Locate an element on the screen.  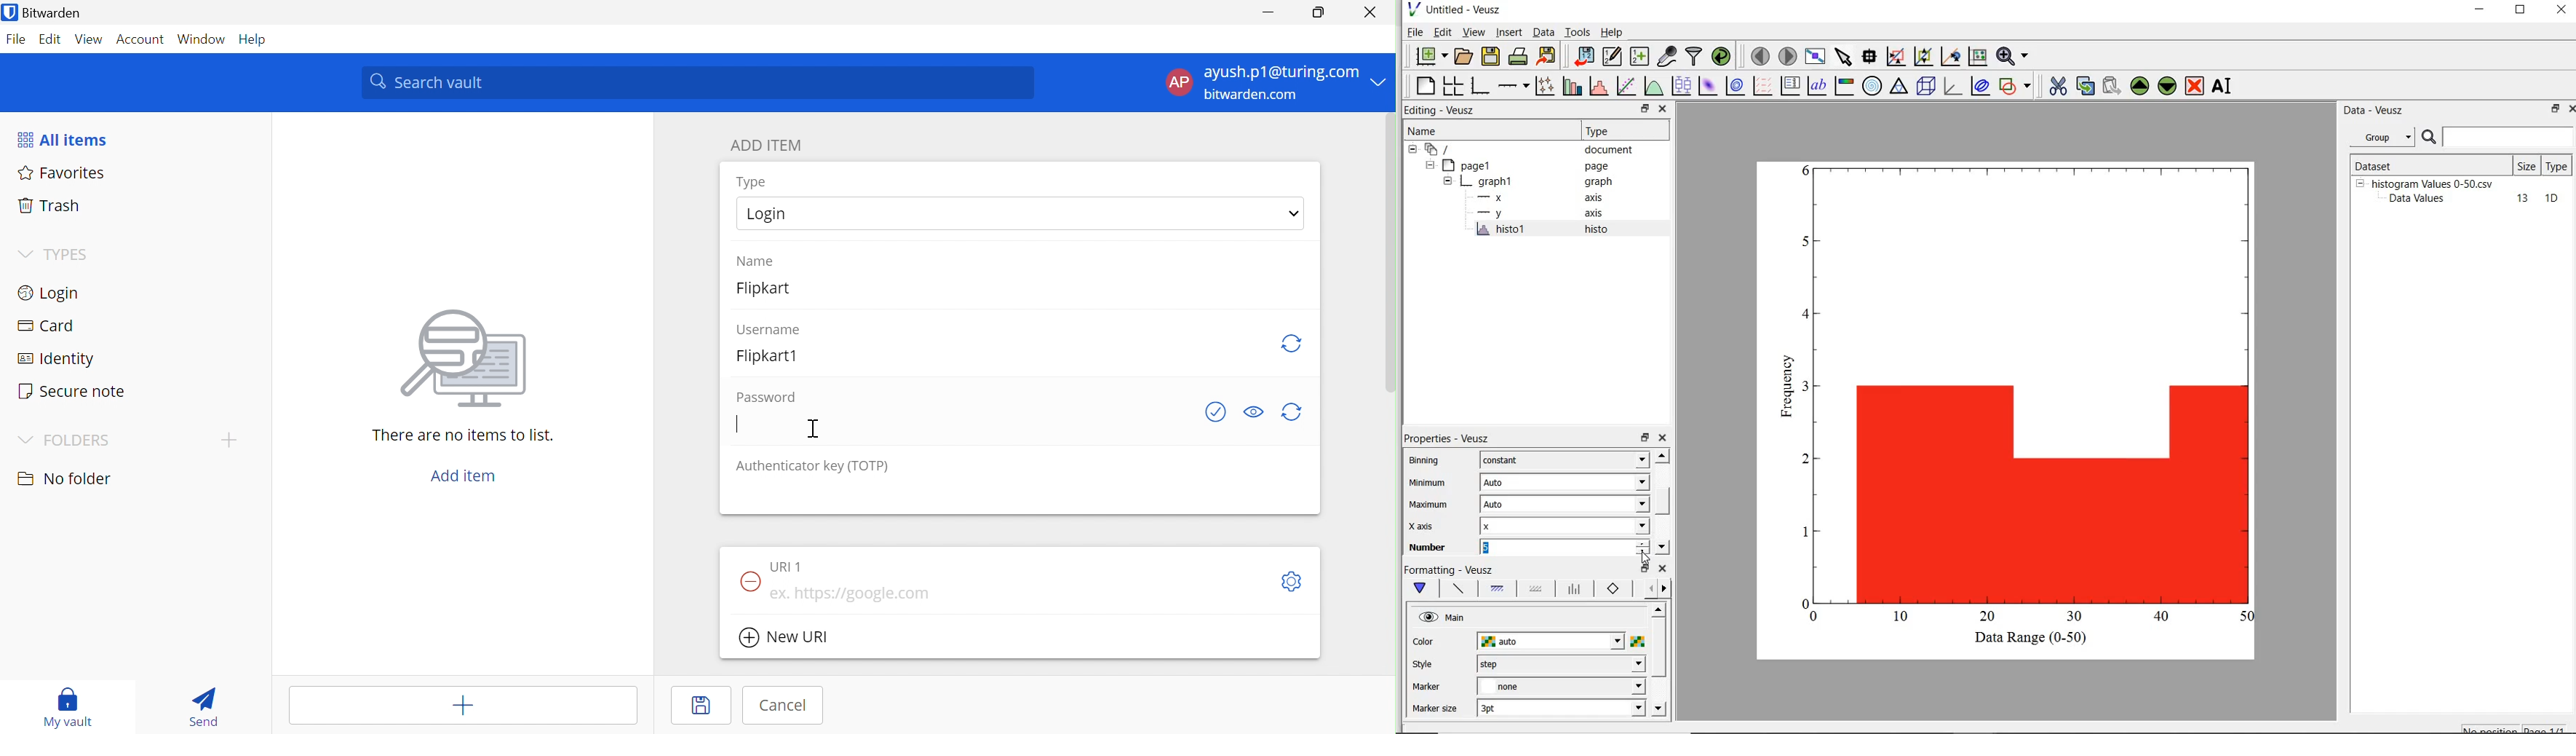
new document is located at coordinates (1430, 56).